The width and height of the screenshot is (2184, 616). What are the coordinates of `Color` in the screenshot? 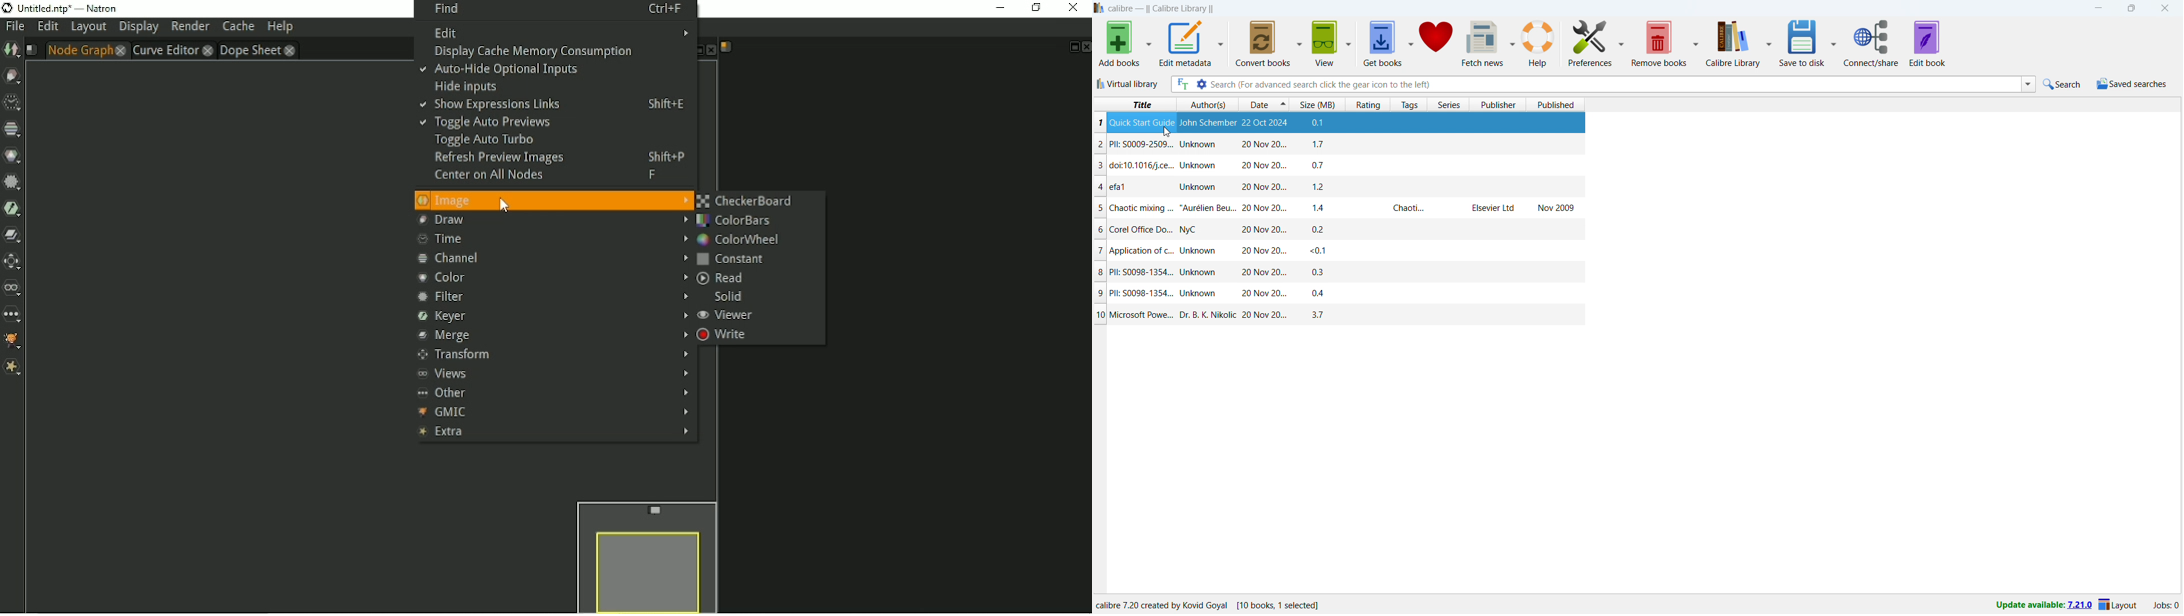 It's located at (547, 277).